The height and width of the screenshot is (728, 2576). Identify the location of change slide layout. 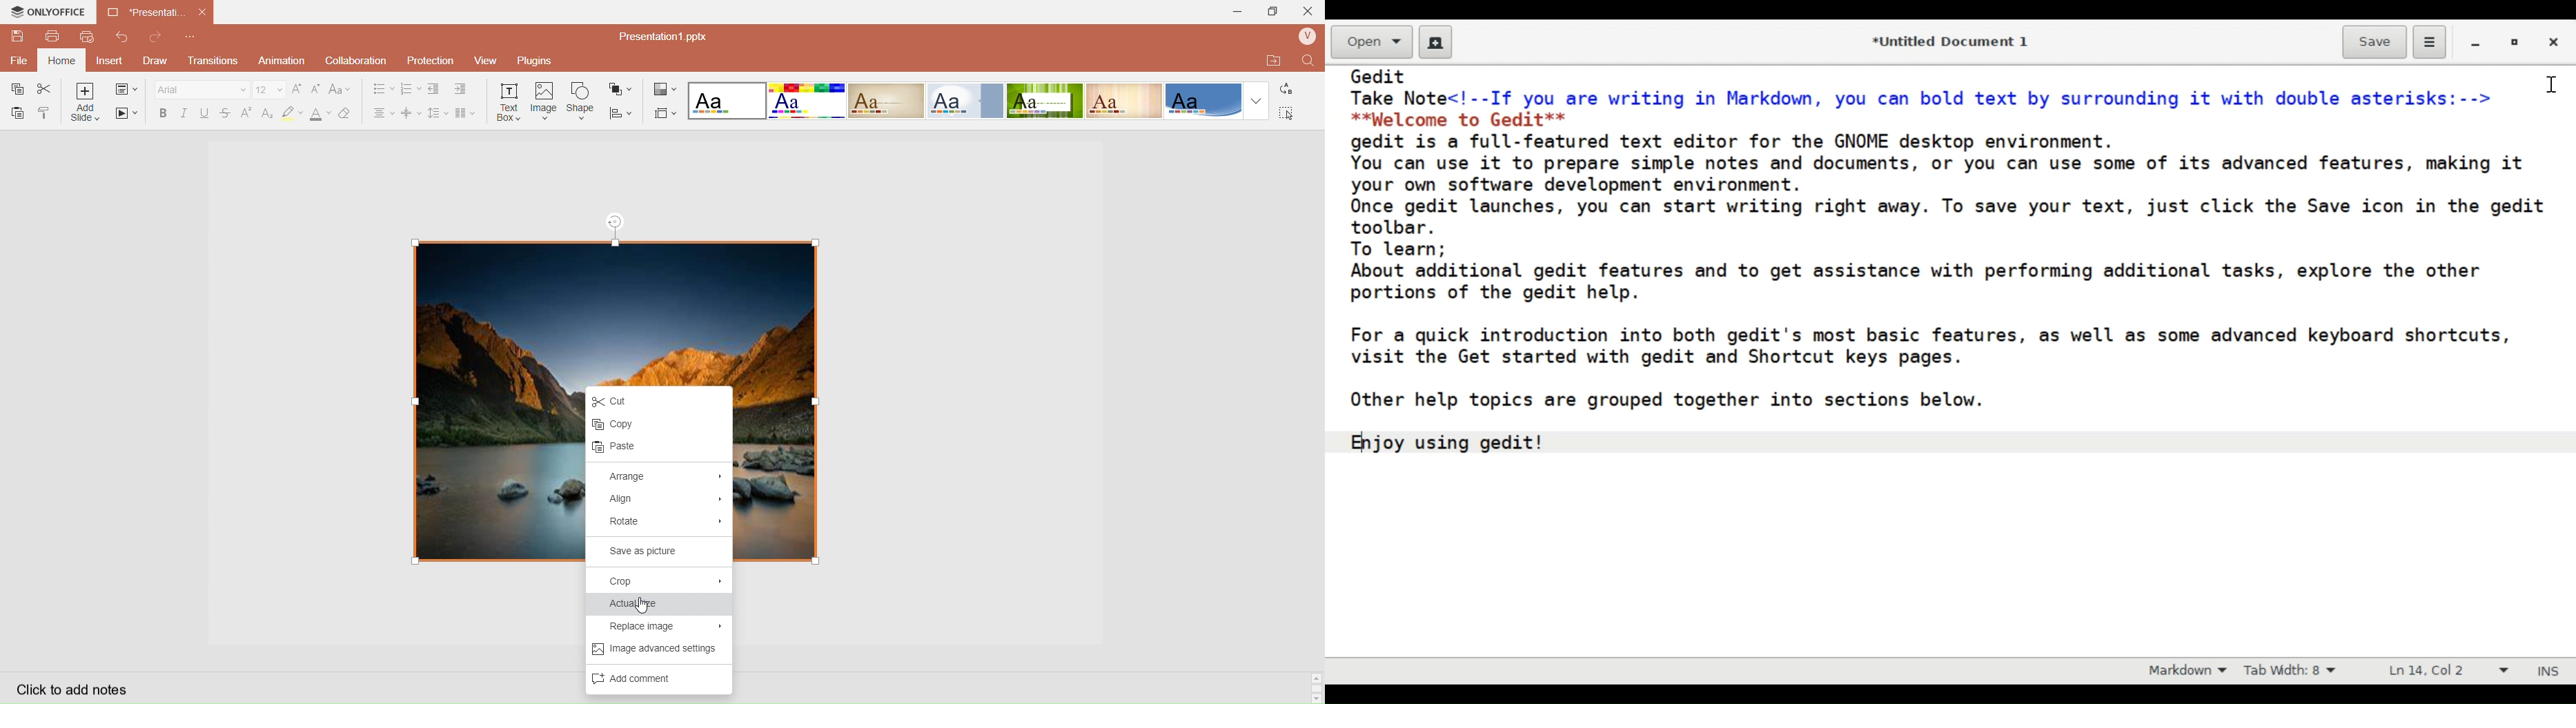
(124, 88).